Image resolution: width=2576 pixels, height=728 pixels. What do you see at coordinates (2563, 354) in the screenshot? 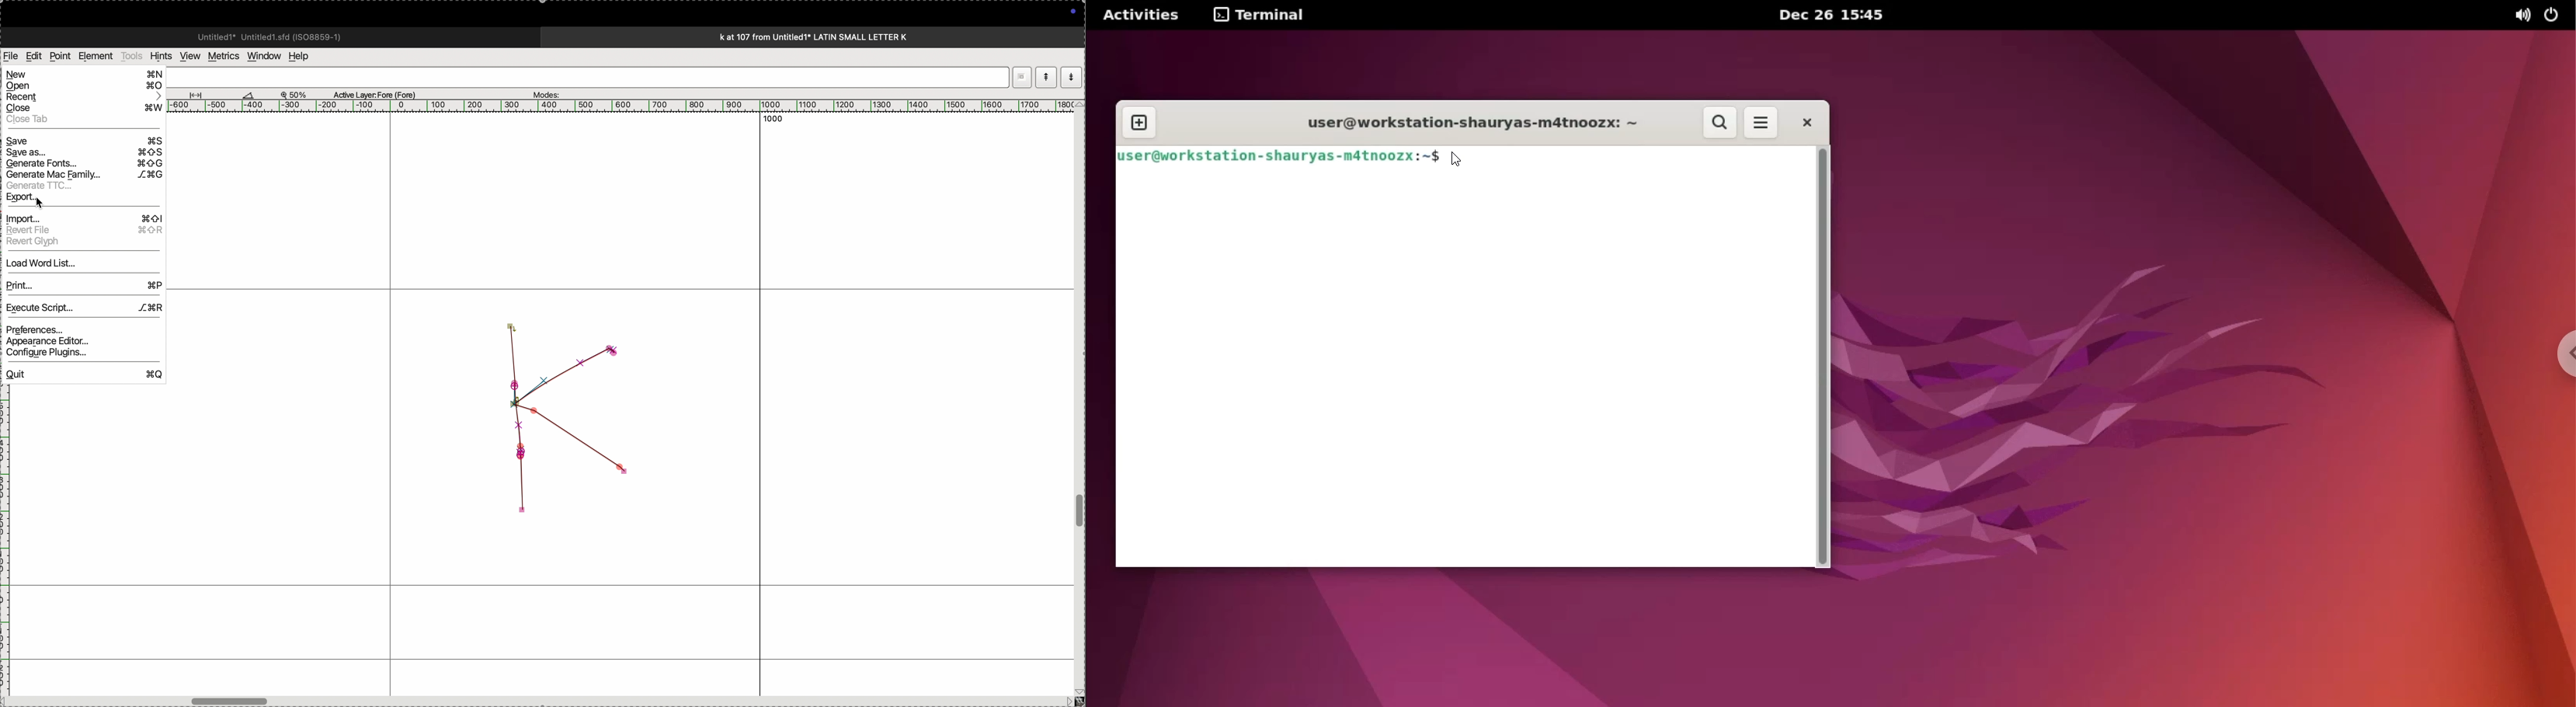
I see `chrome options` at bounding box center [2563, 354].